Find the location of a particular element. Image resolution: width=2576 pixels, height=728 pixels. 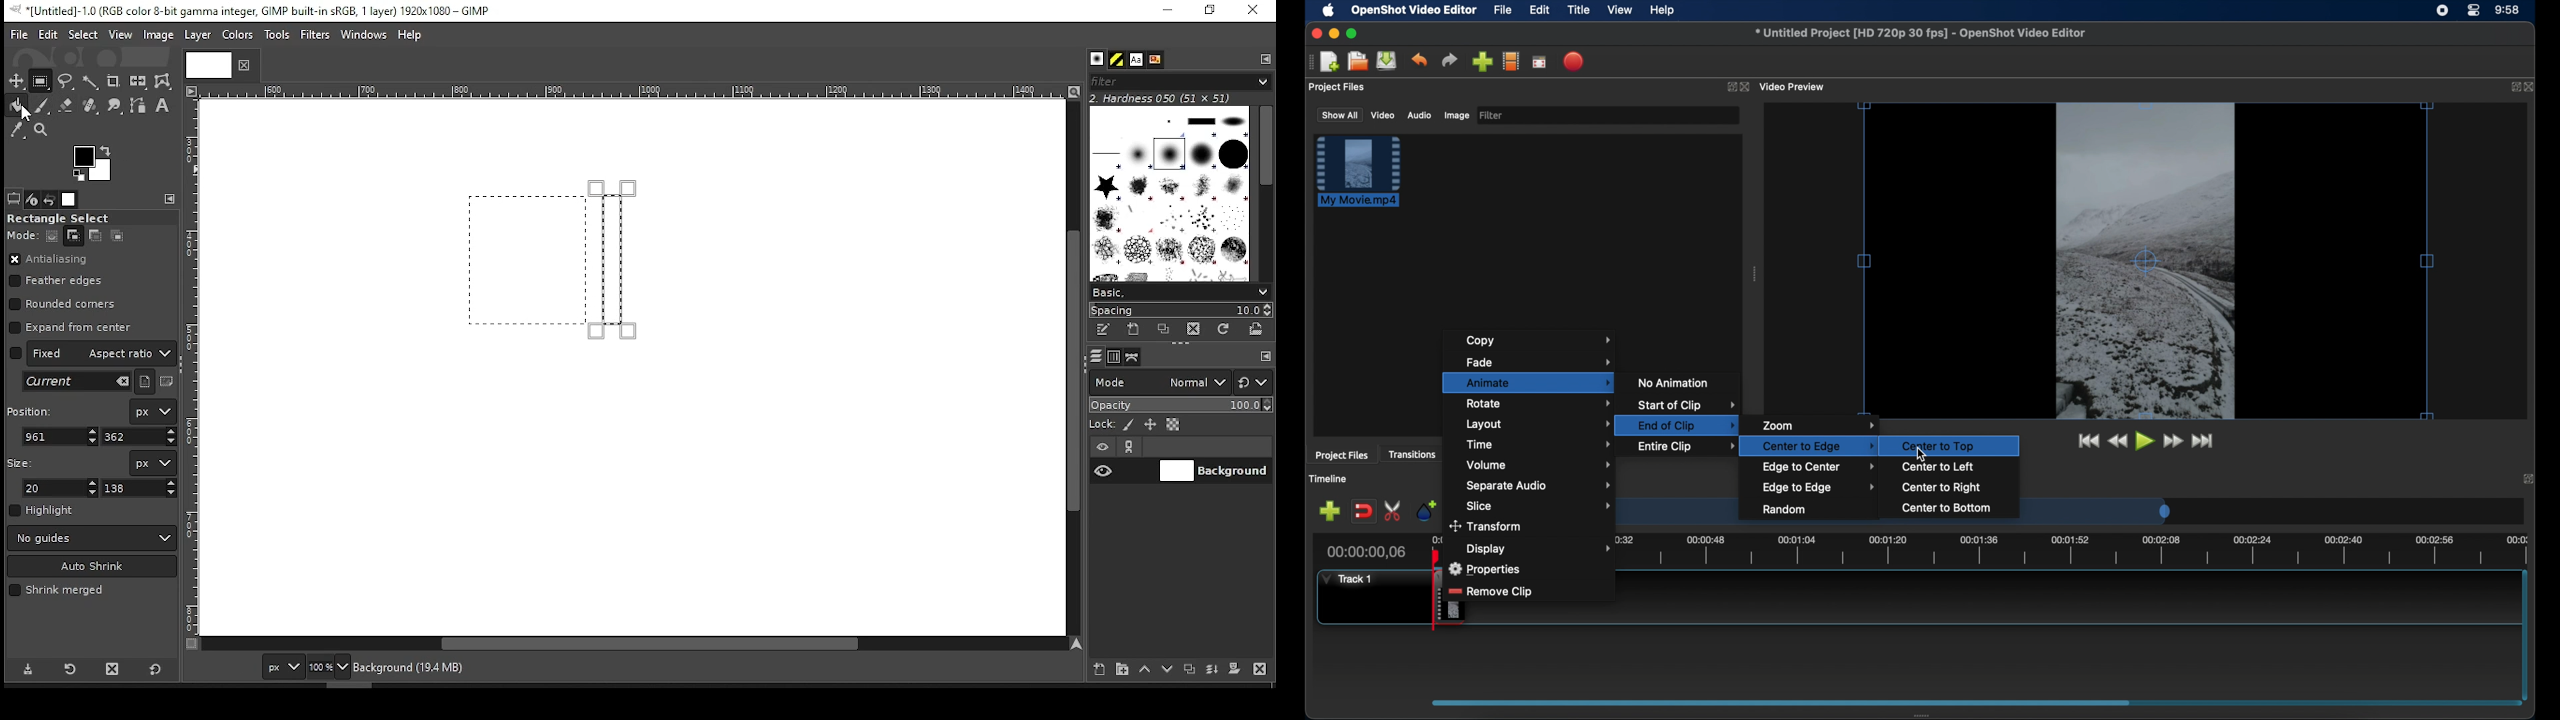

heal tool is located at coordinates (92, 107).